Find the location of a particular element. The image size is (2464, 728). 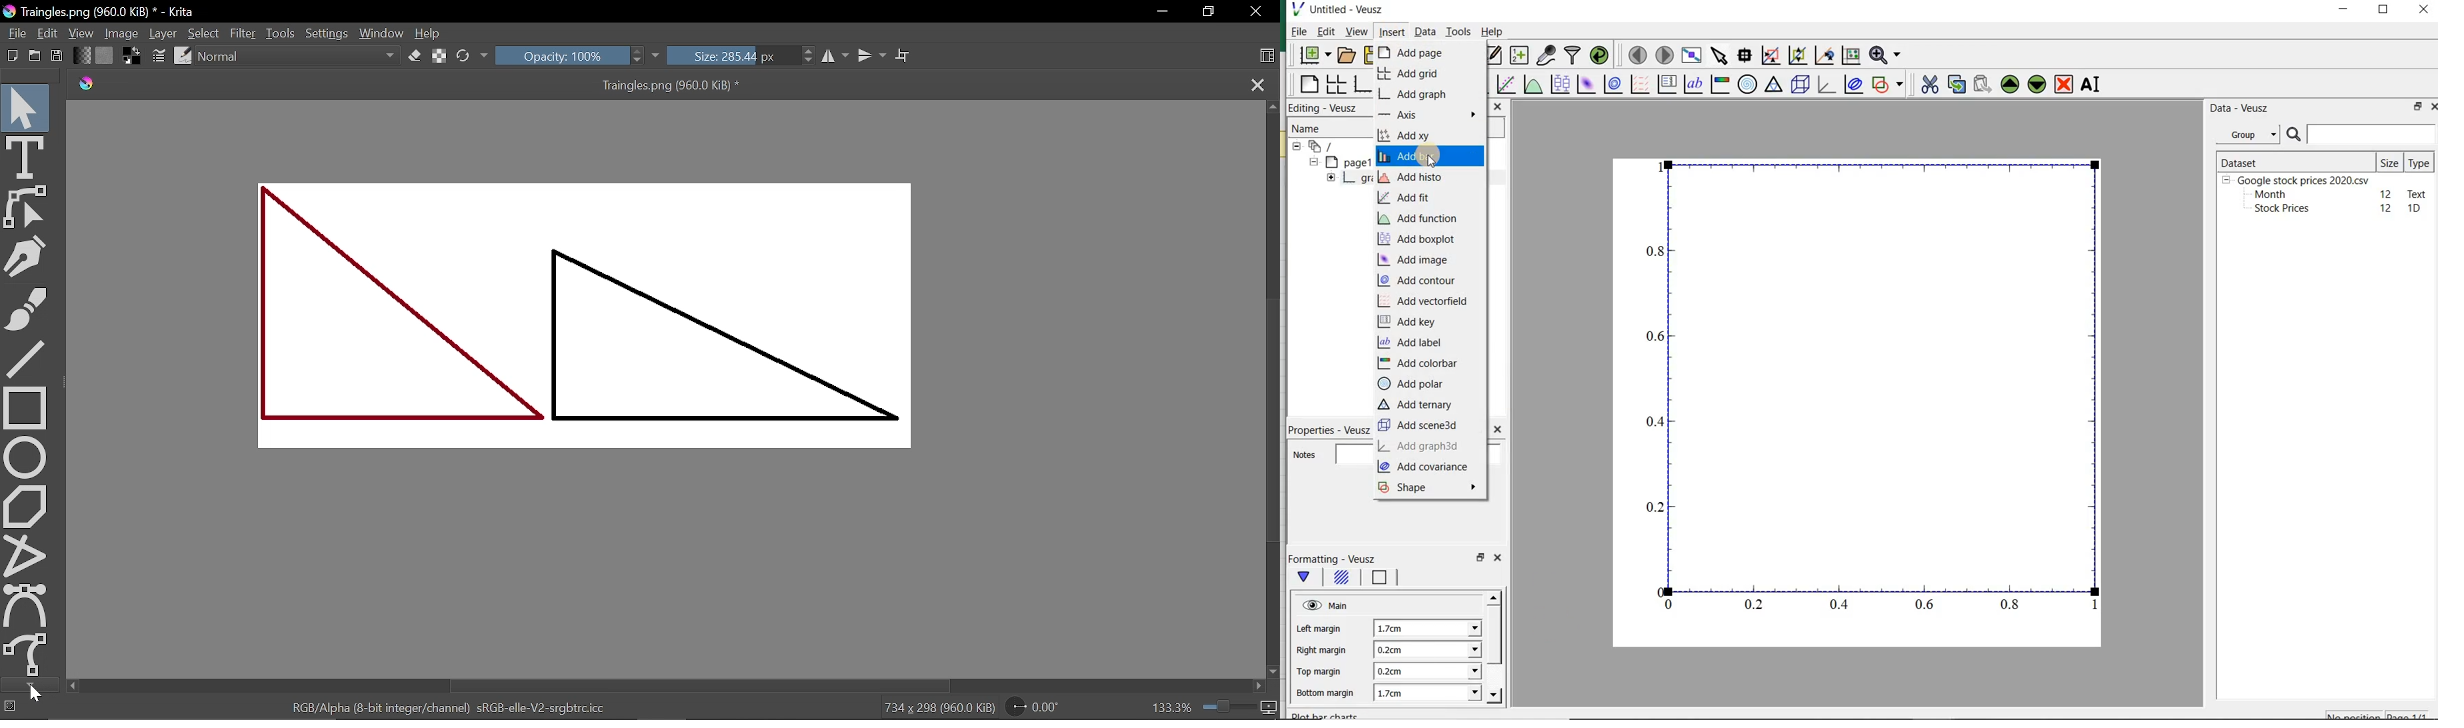

close is located at coordinates (1497, 557).